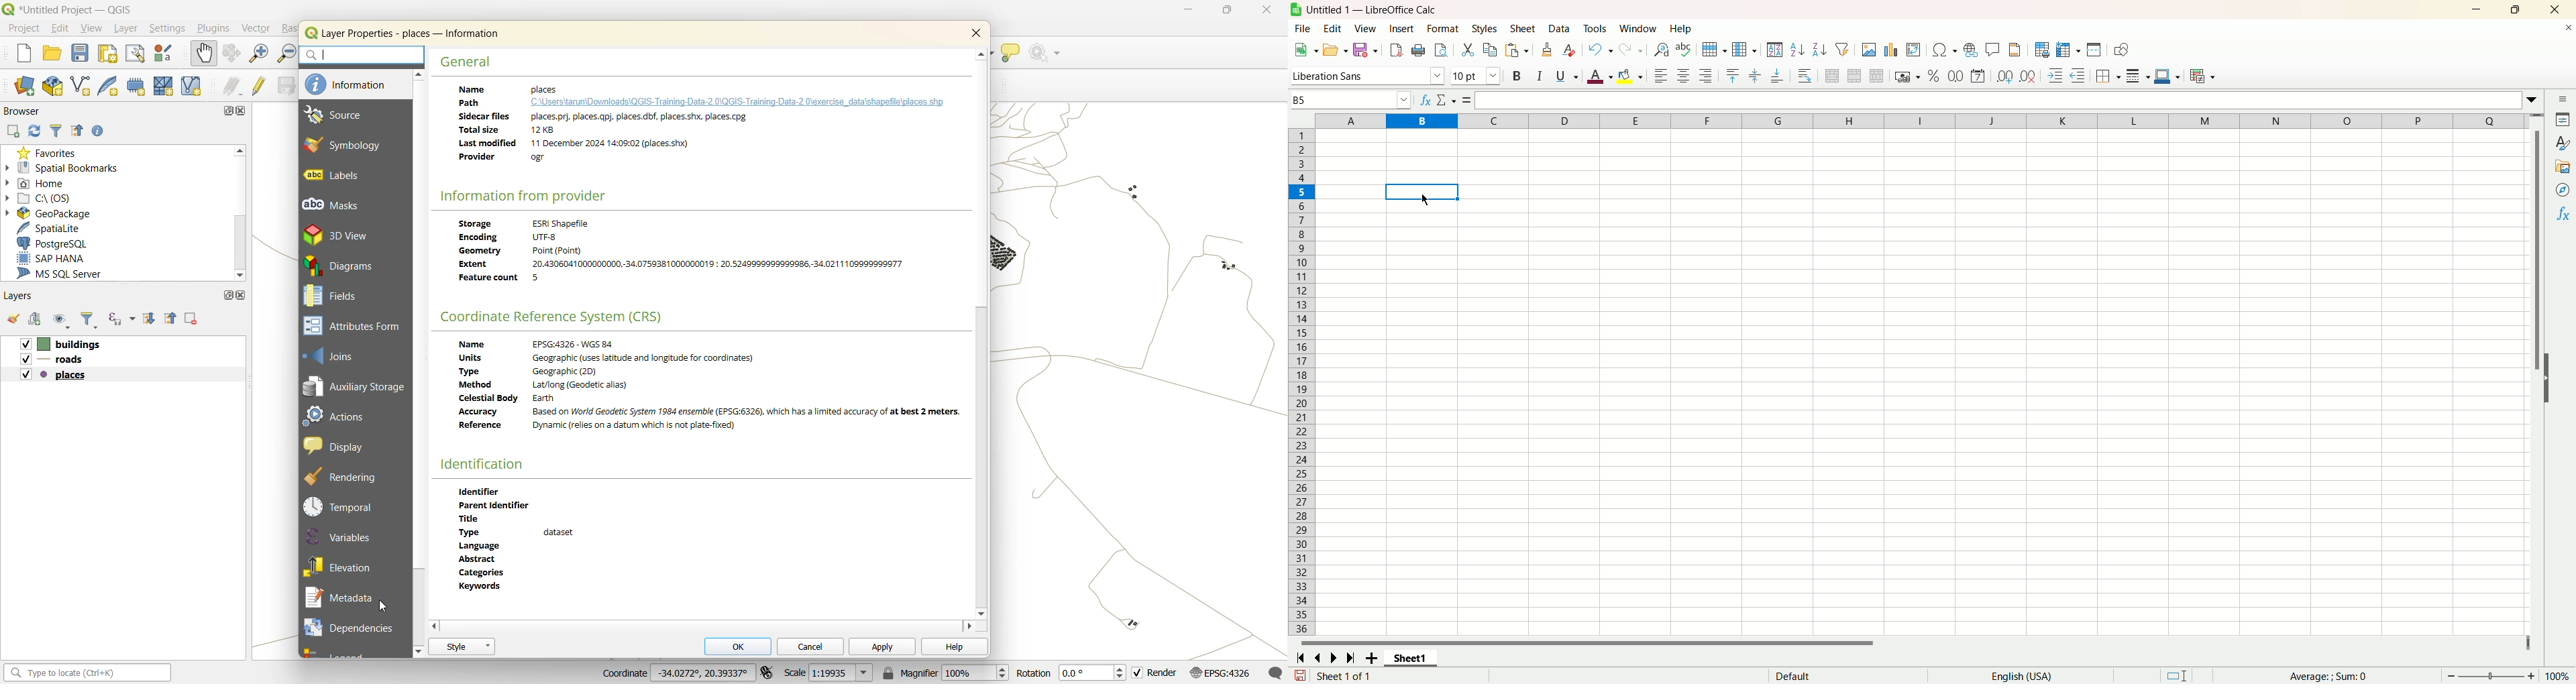 Image resolution: width=2576 pixels, height=700 pixels. Describe the element at coordinates (1599, 78) in the screenshot. I see `font color` at that location.